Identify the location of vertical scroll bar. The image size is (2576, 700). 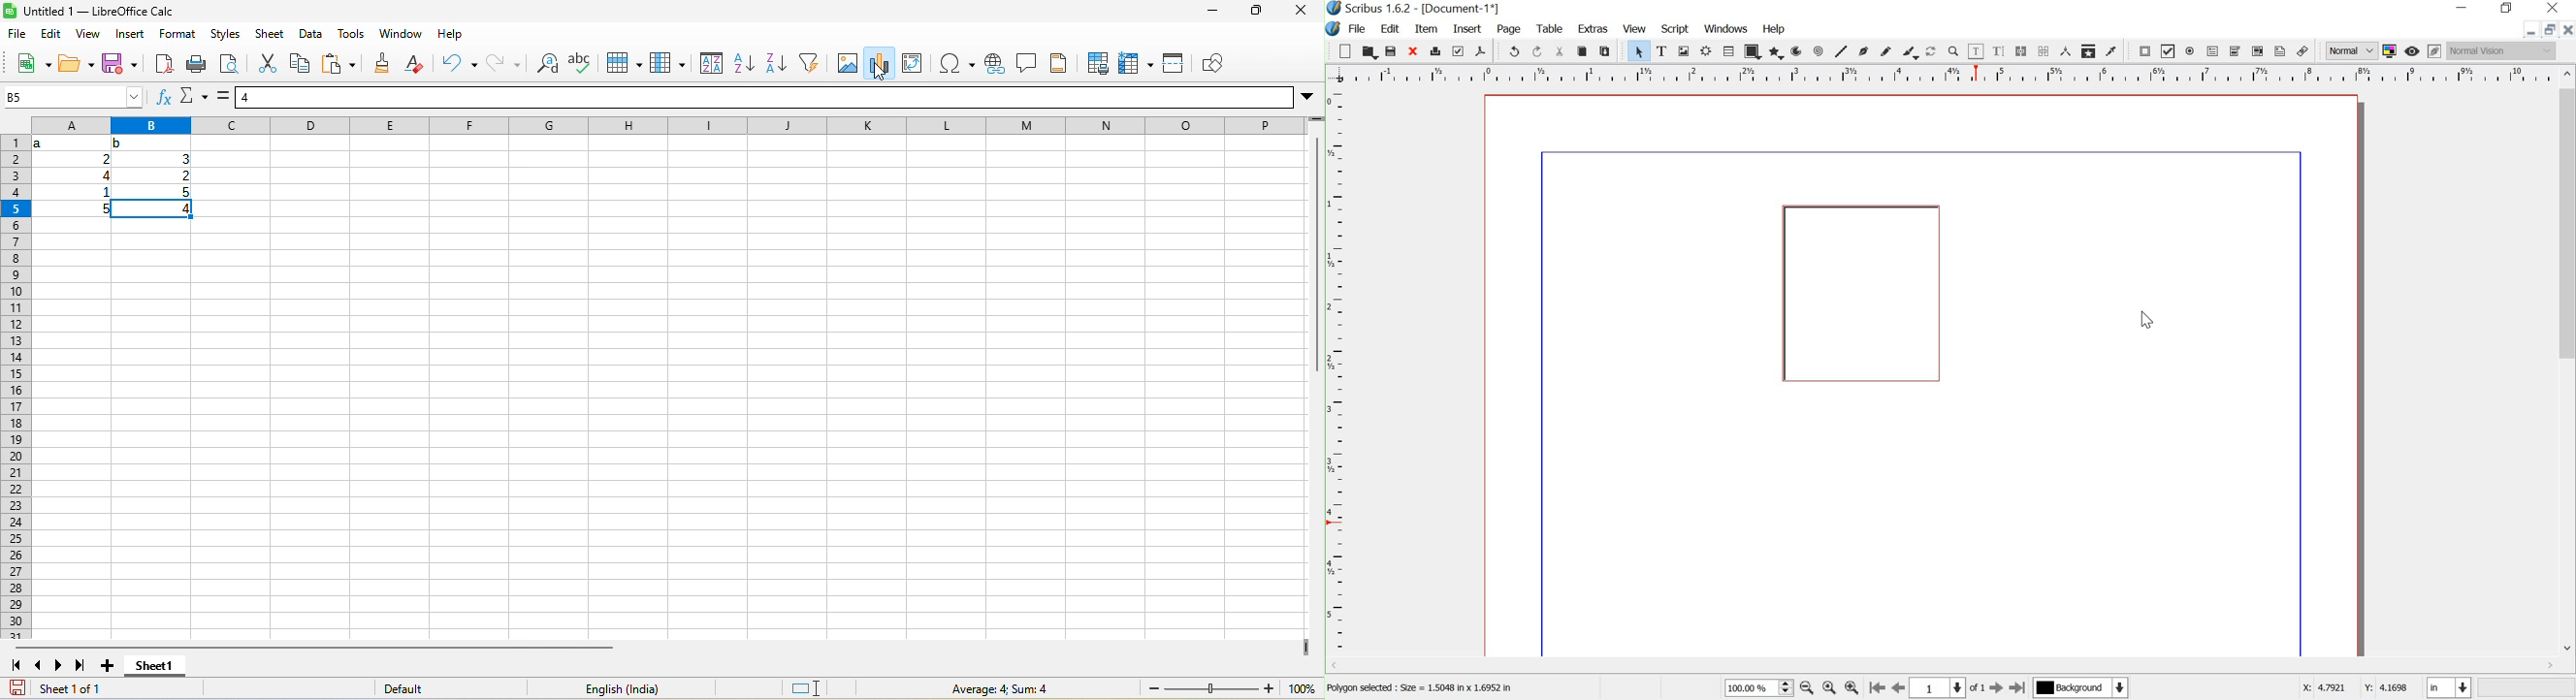
(1316, 248).